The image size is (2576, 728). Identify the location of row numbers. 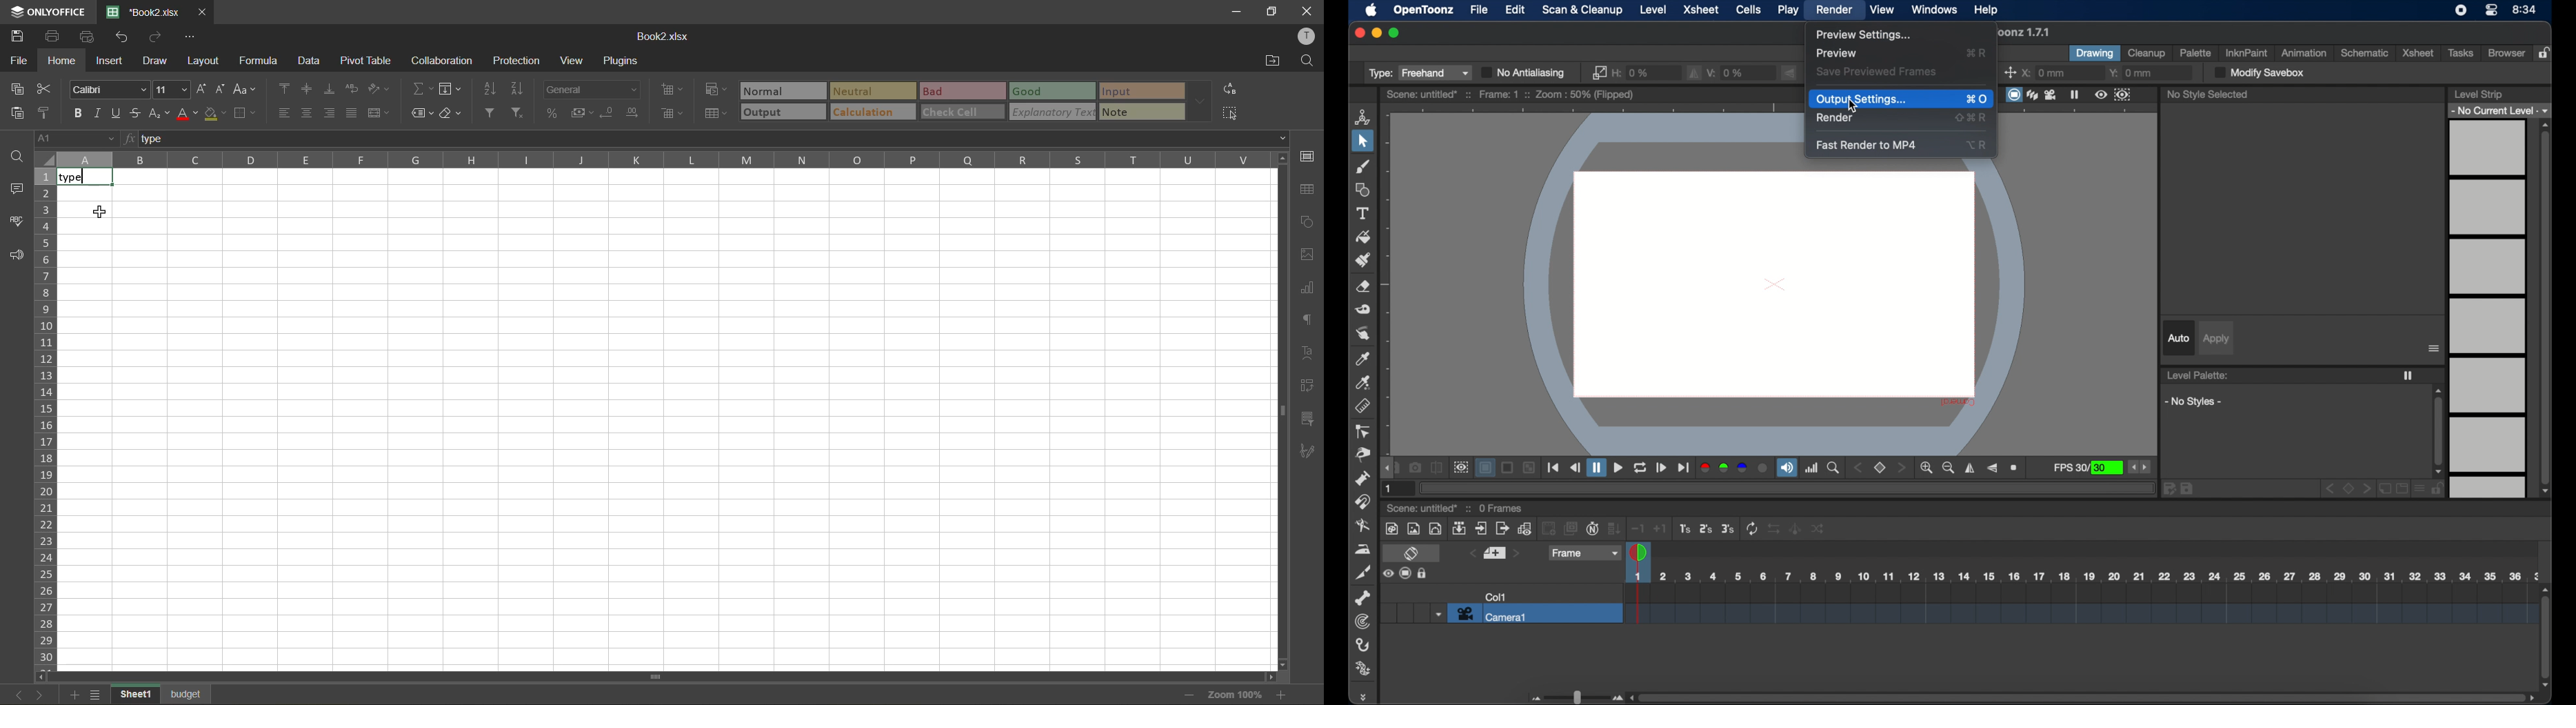
(45, 416).